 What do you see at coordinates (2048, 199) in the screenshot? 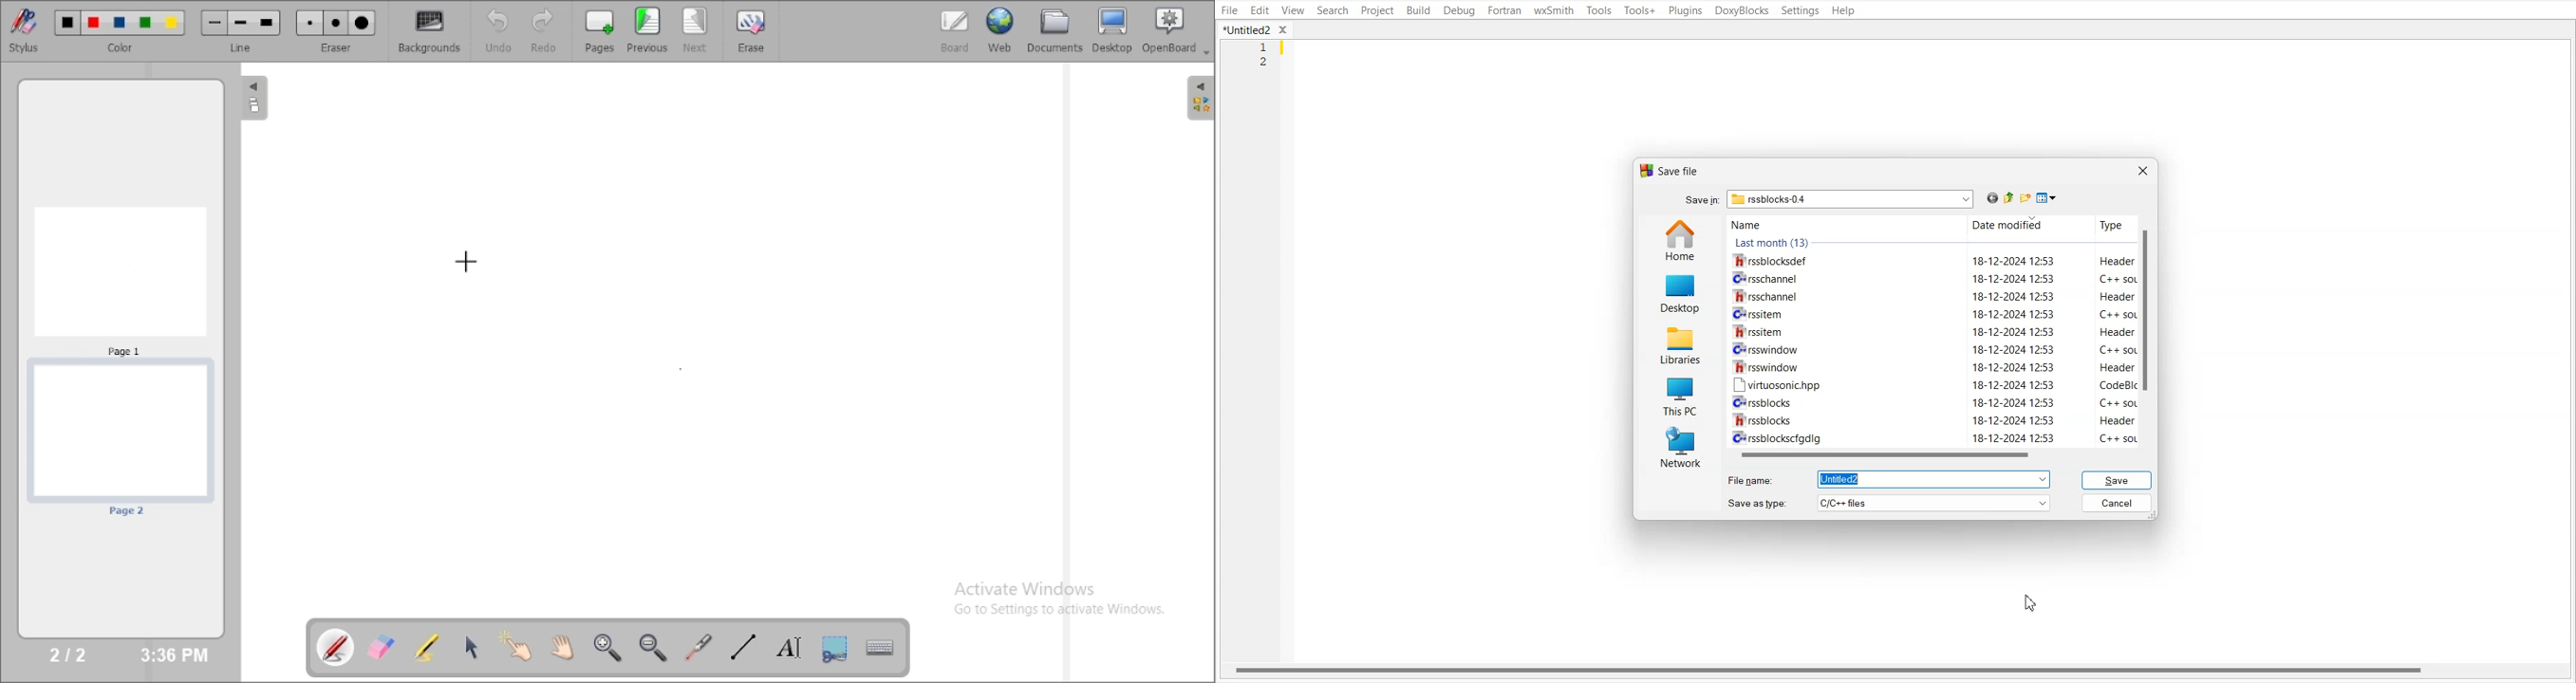
I see `Save as` at bounding box center [2048, 199].